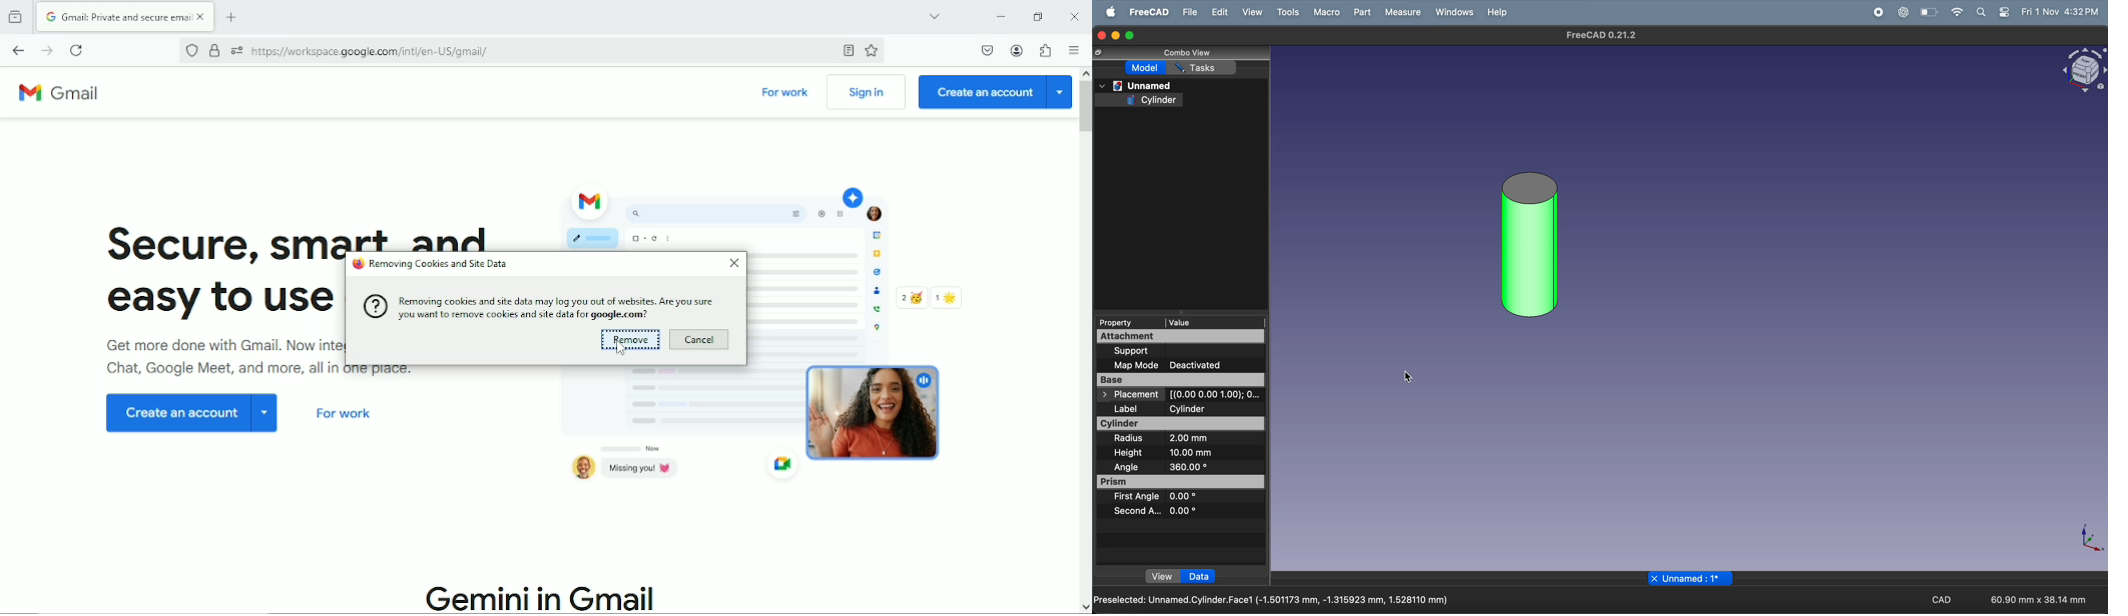 This screenshot has width=2128, height=616. What do you see at coordinates (1163, 576) in the screenshot?
I see `view` at bounding box center [1163, 576].